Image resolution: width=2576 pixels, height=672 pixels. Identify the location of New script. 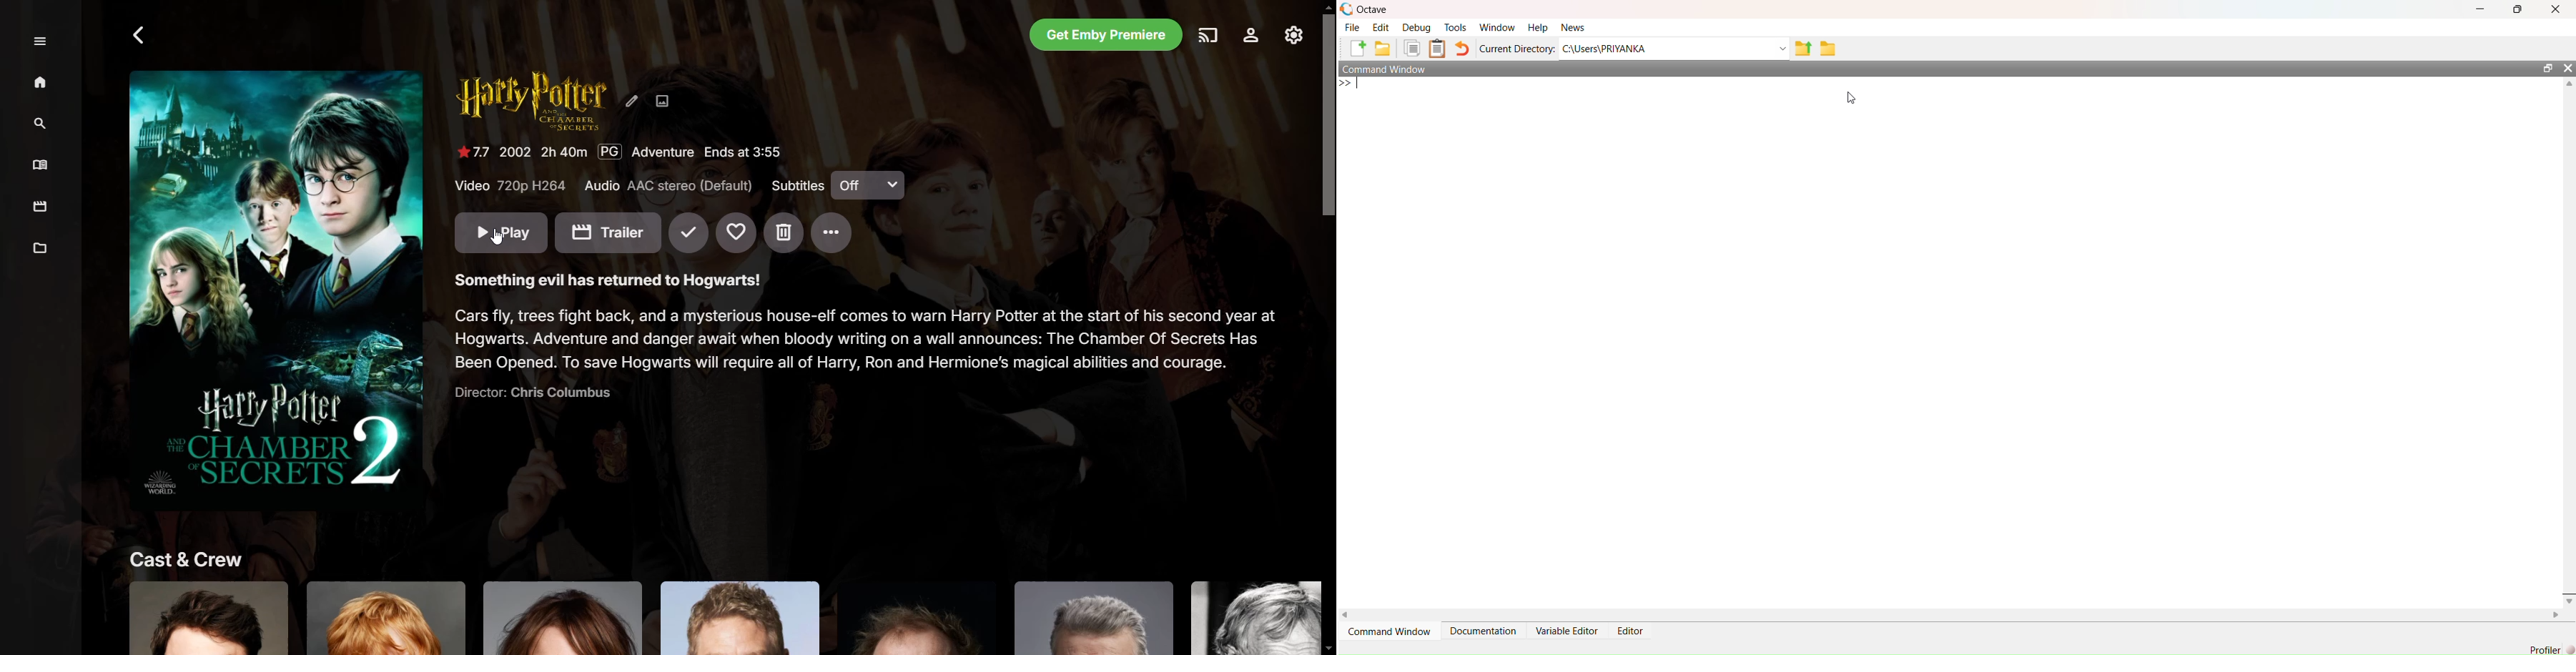
(1358, 48).